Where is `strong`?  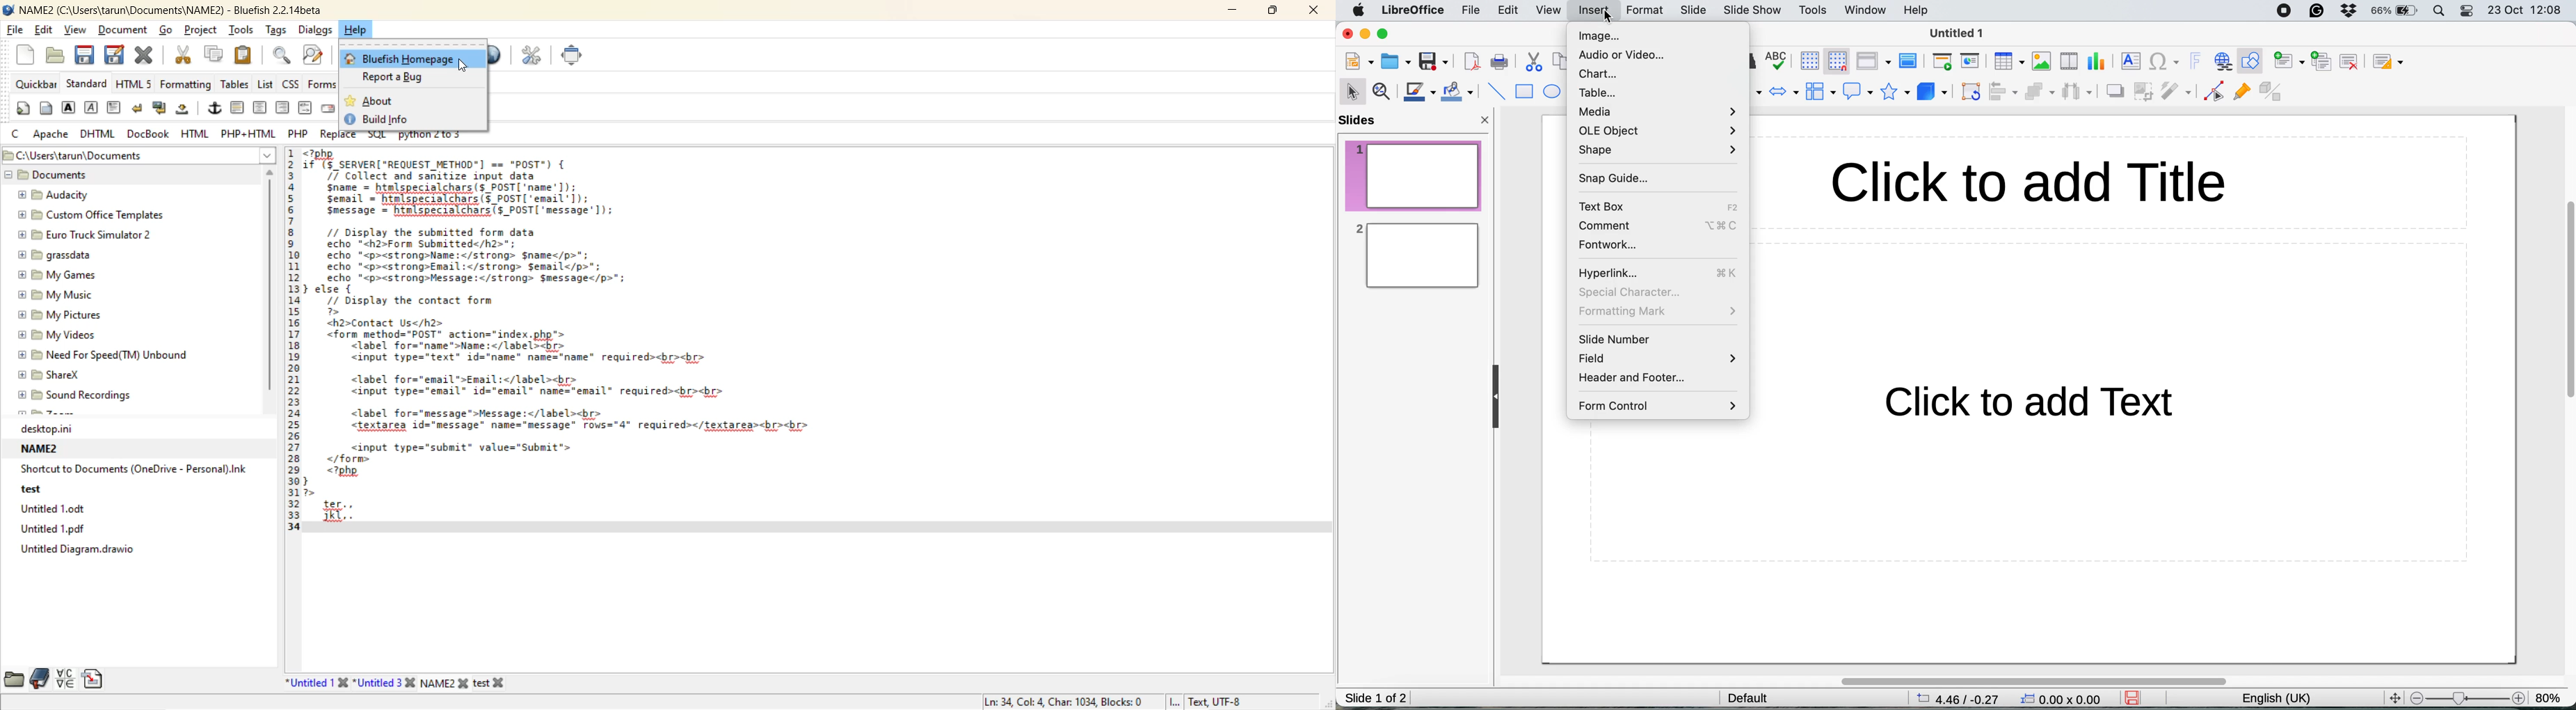 strong is located at coordinates (69, 109).